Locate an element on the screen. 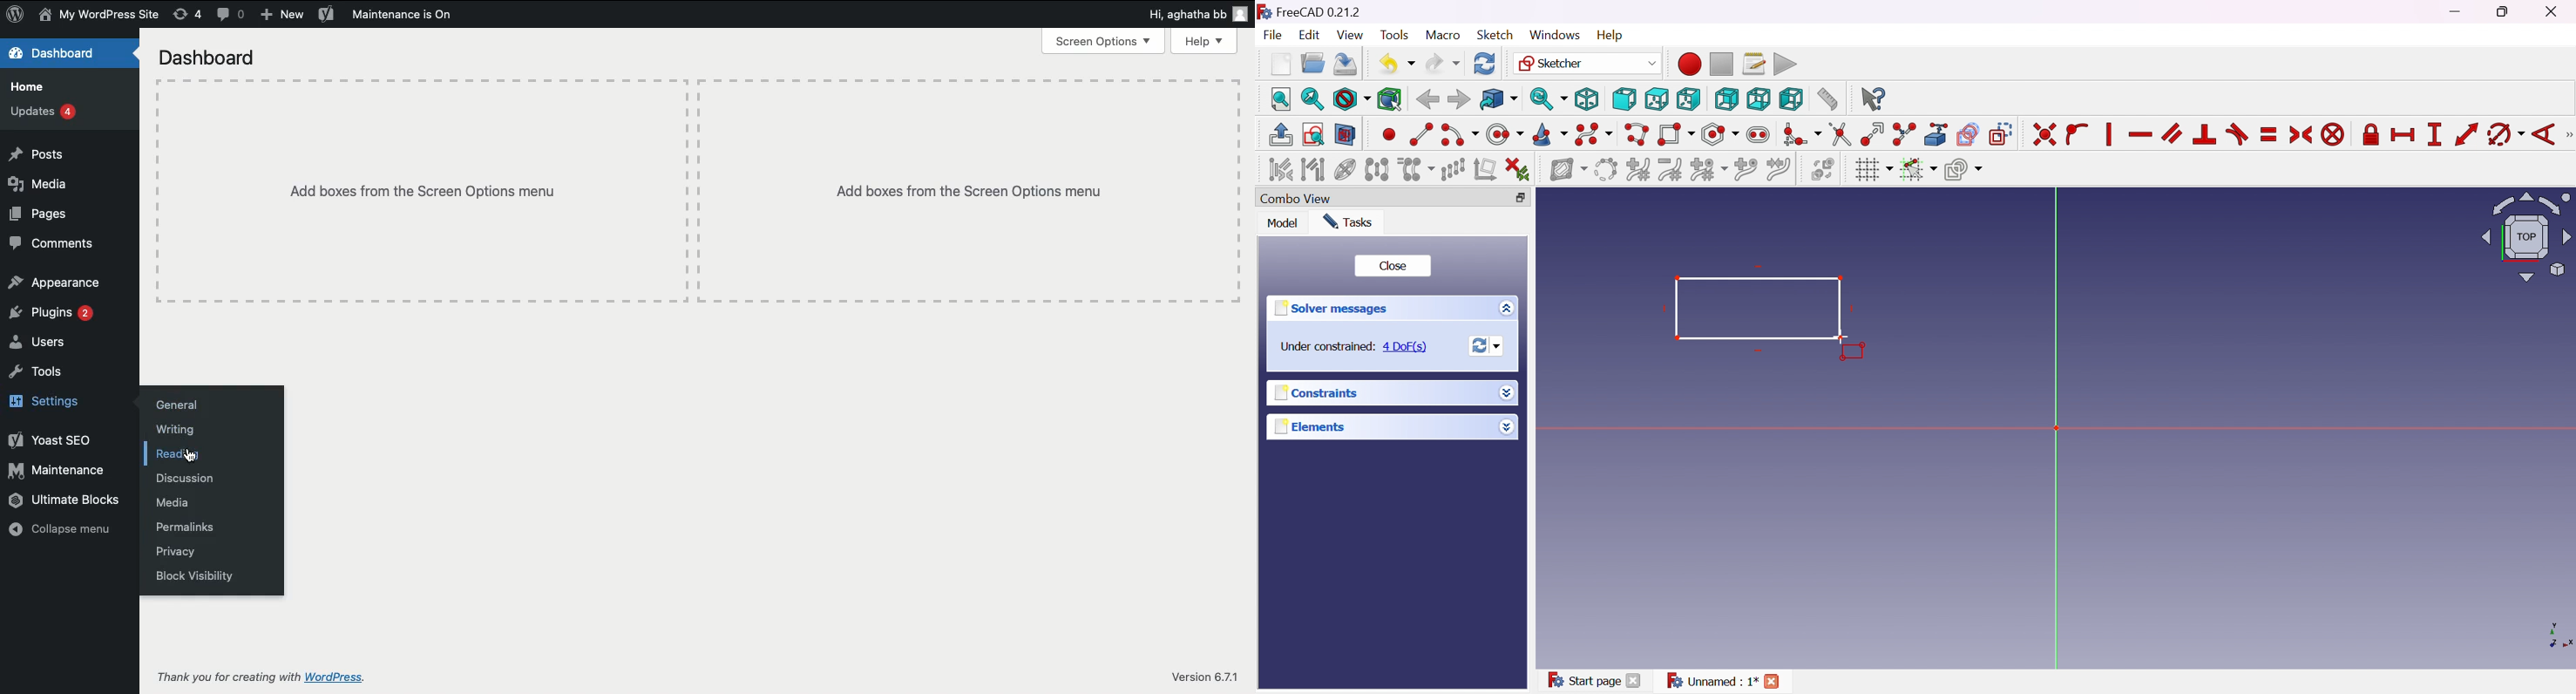 This screenshot has width=2576, height=700. Create carbon copy is located at coordinates (1969, 134).